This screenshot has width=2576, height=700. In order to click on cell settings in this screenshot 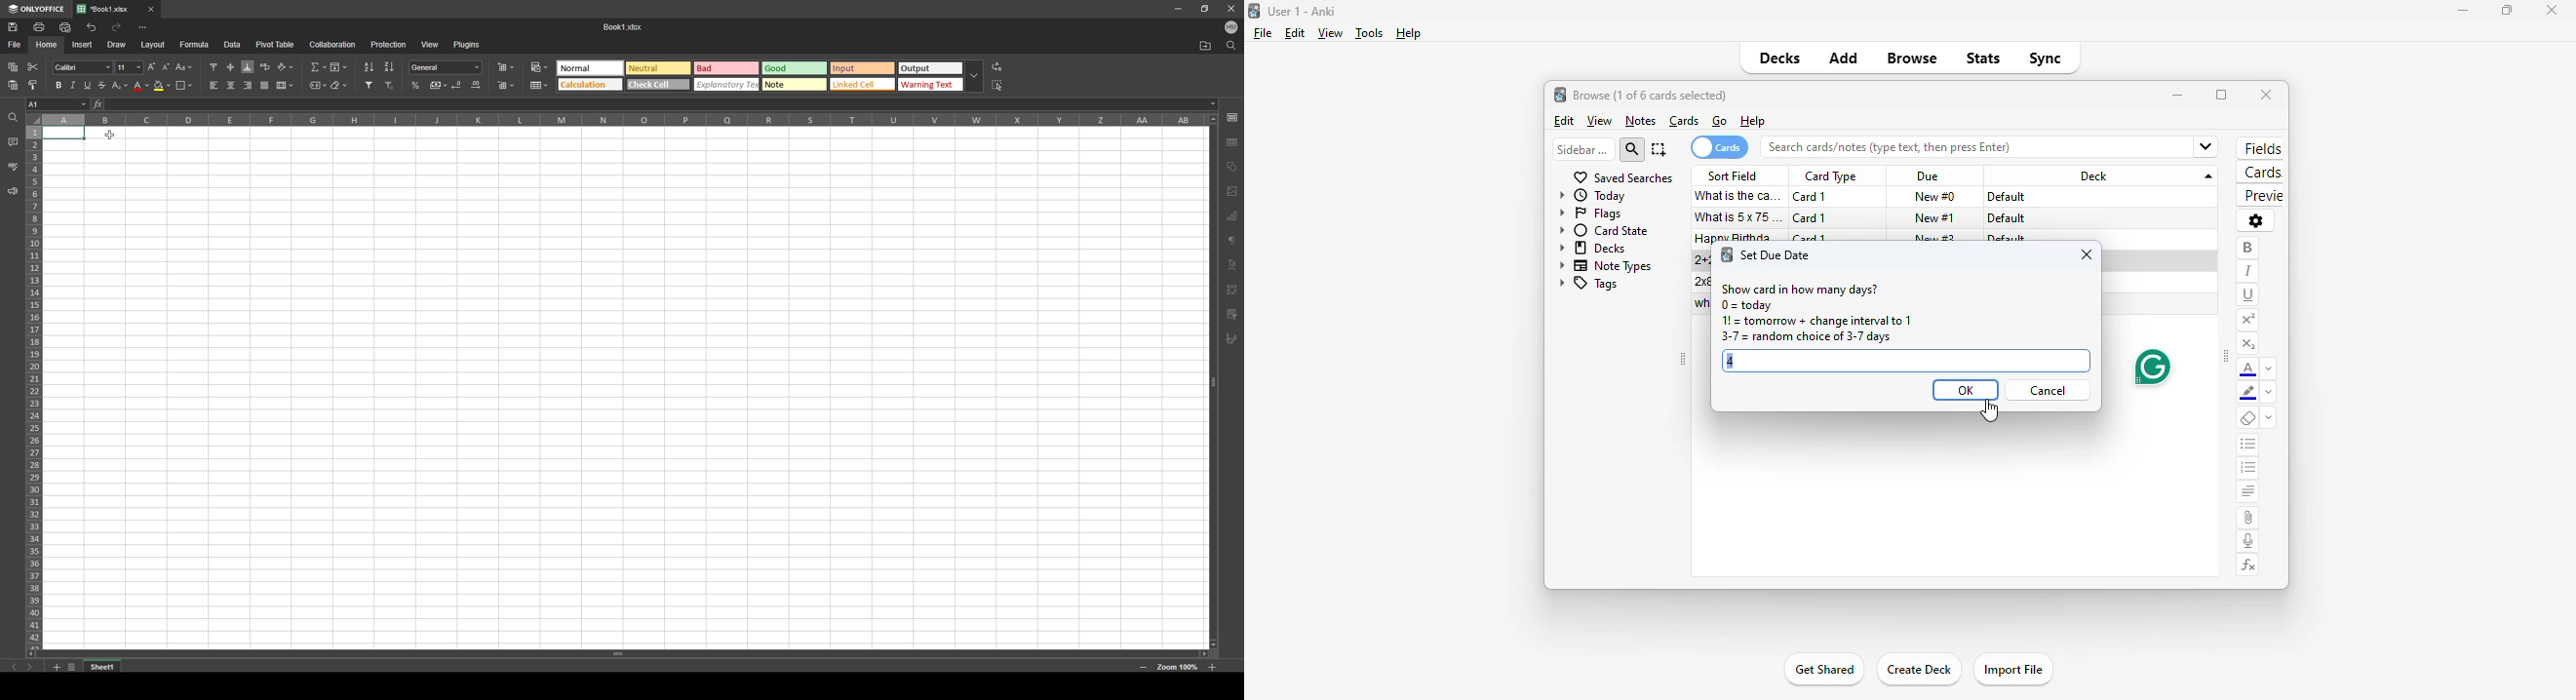, I will do `click(1232, 117)`.